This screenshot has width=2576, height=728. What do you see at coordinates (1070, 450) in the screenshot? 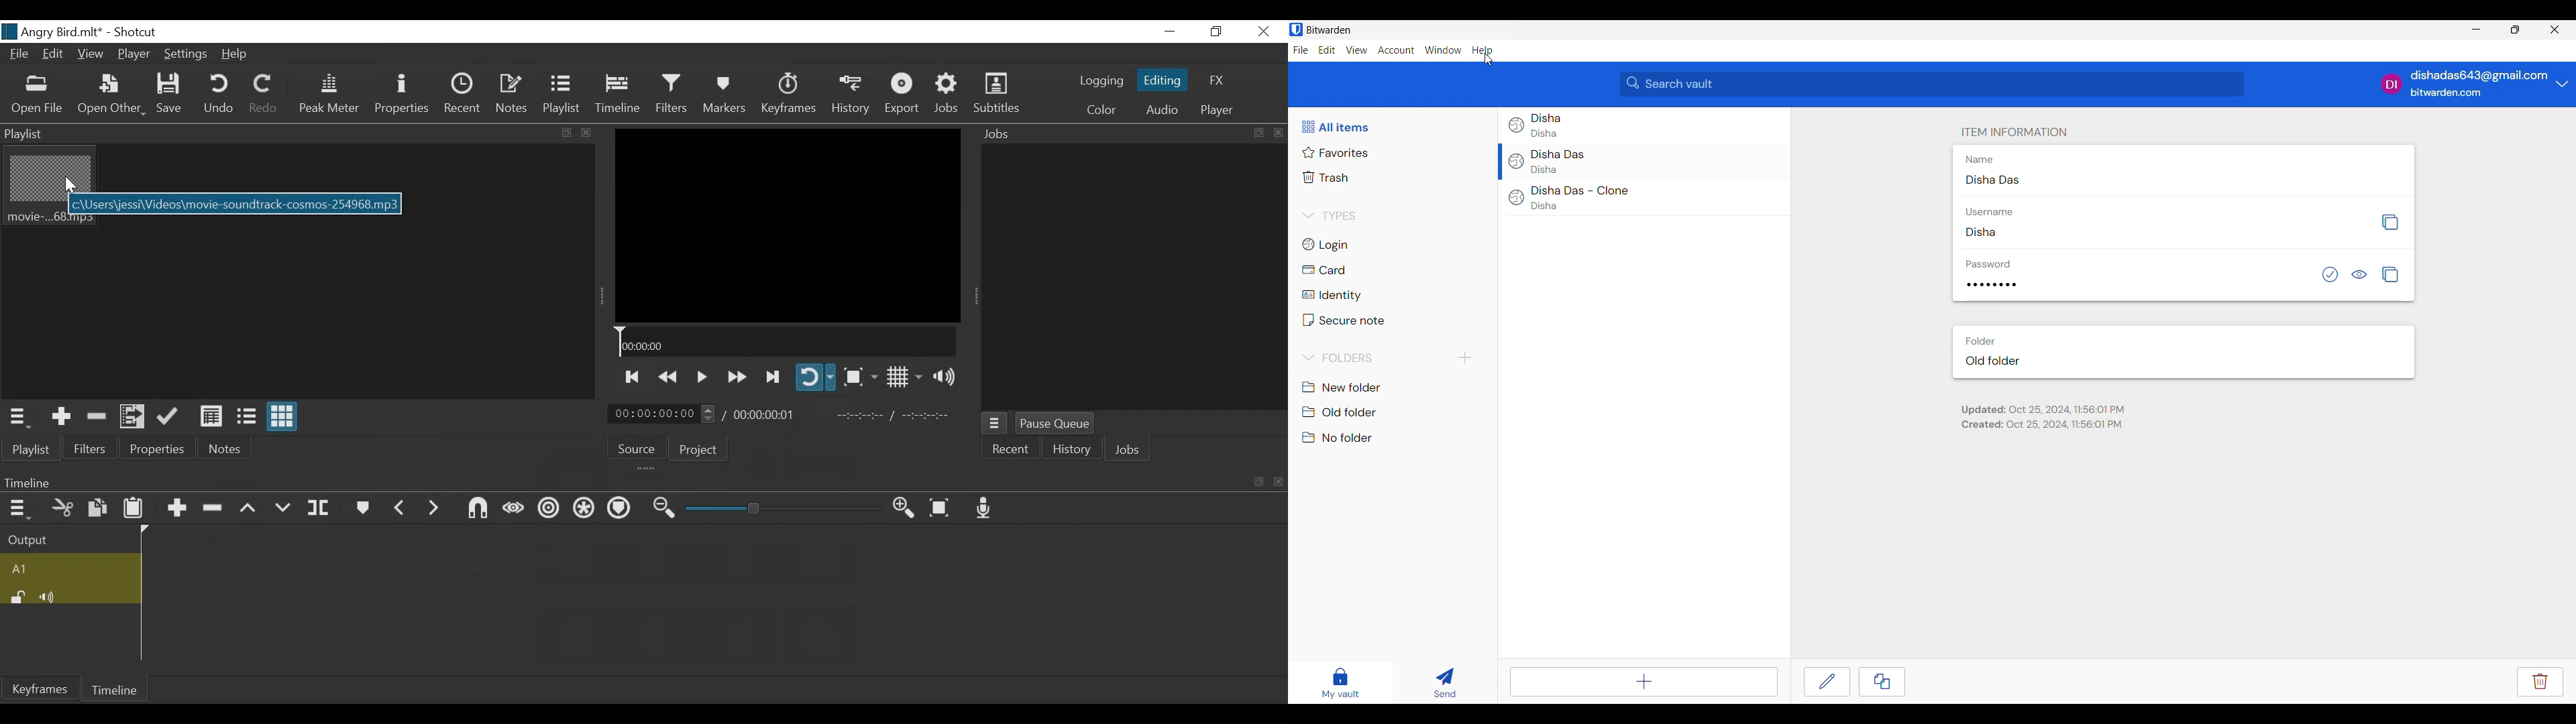
I see `History` at bounding box center [1070, 450].